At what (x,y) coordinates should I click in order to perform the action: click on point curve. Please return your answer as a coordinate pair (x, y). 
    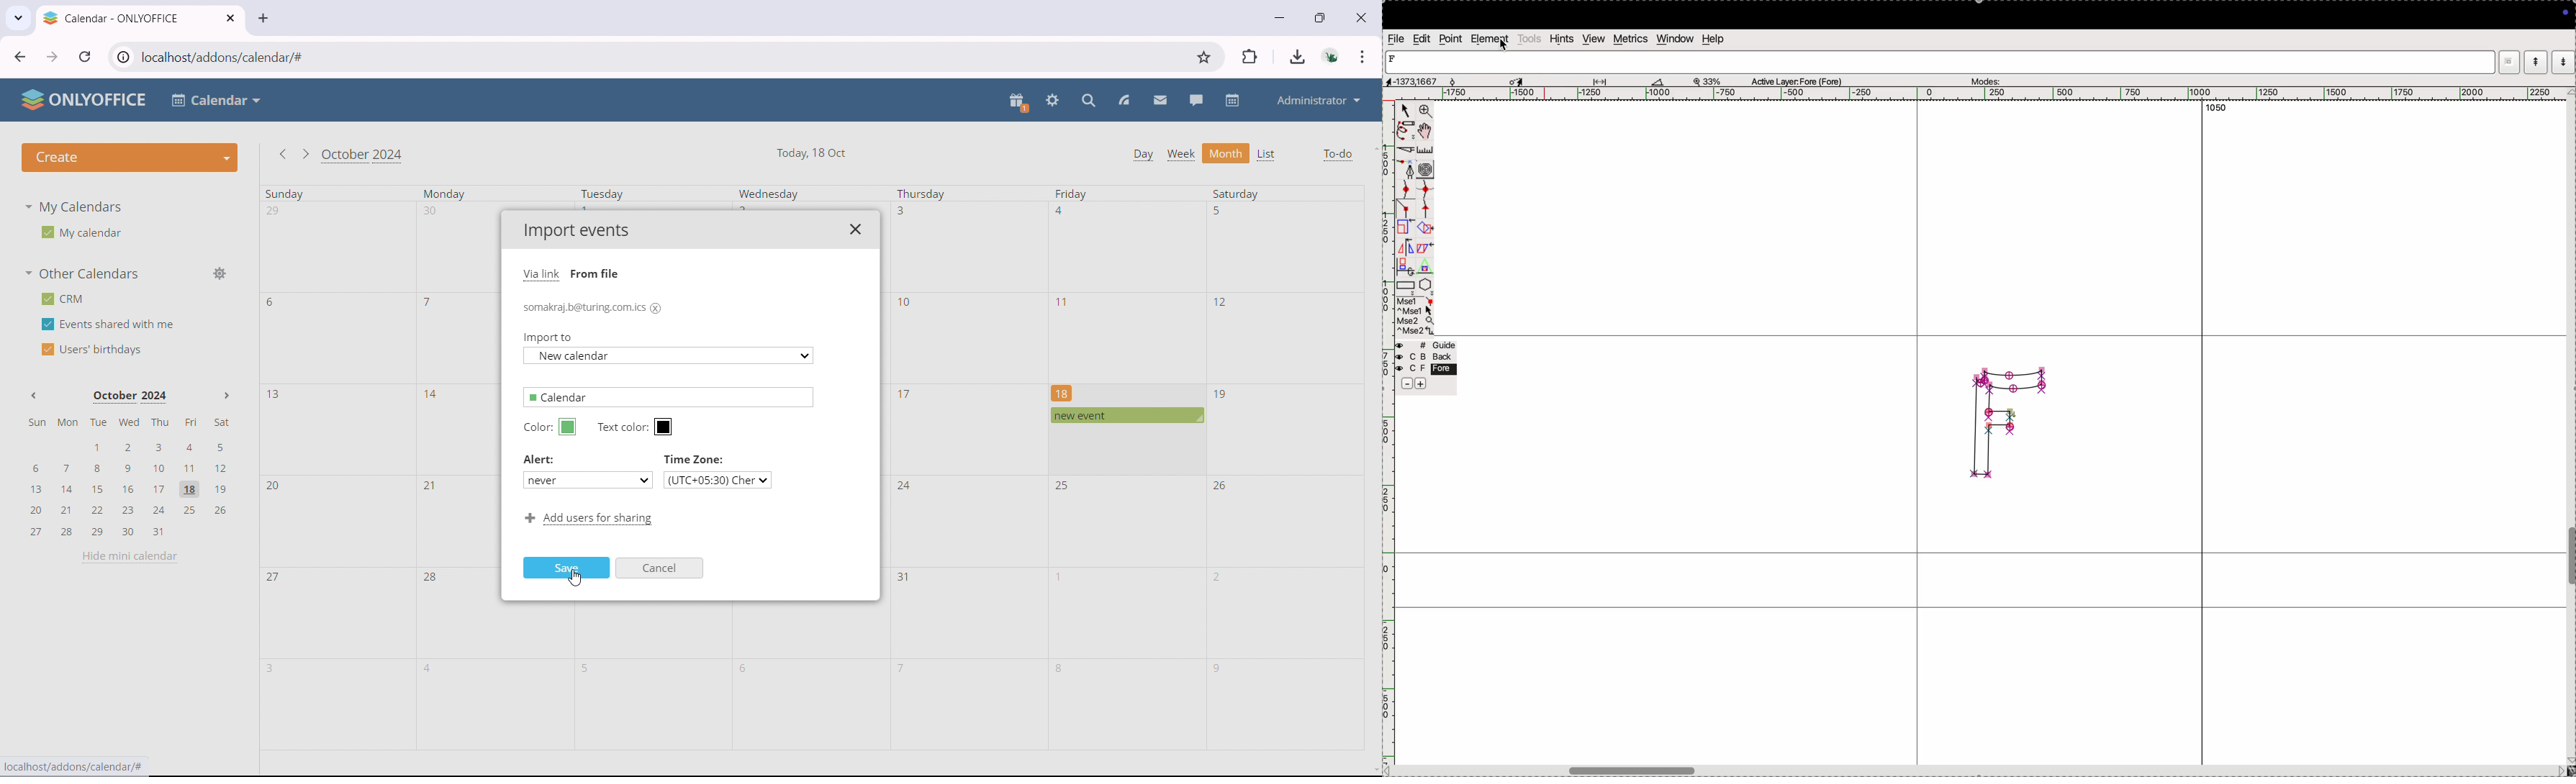
    Looking at the image, I should click on (1407, 190).